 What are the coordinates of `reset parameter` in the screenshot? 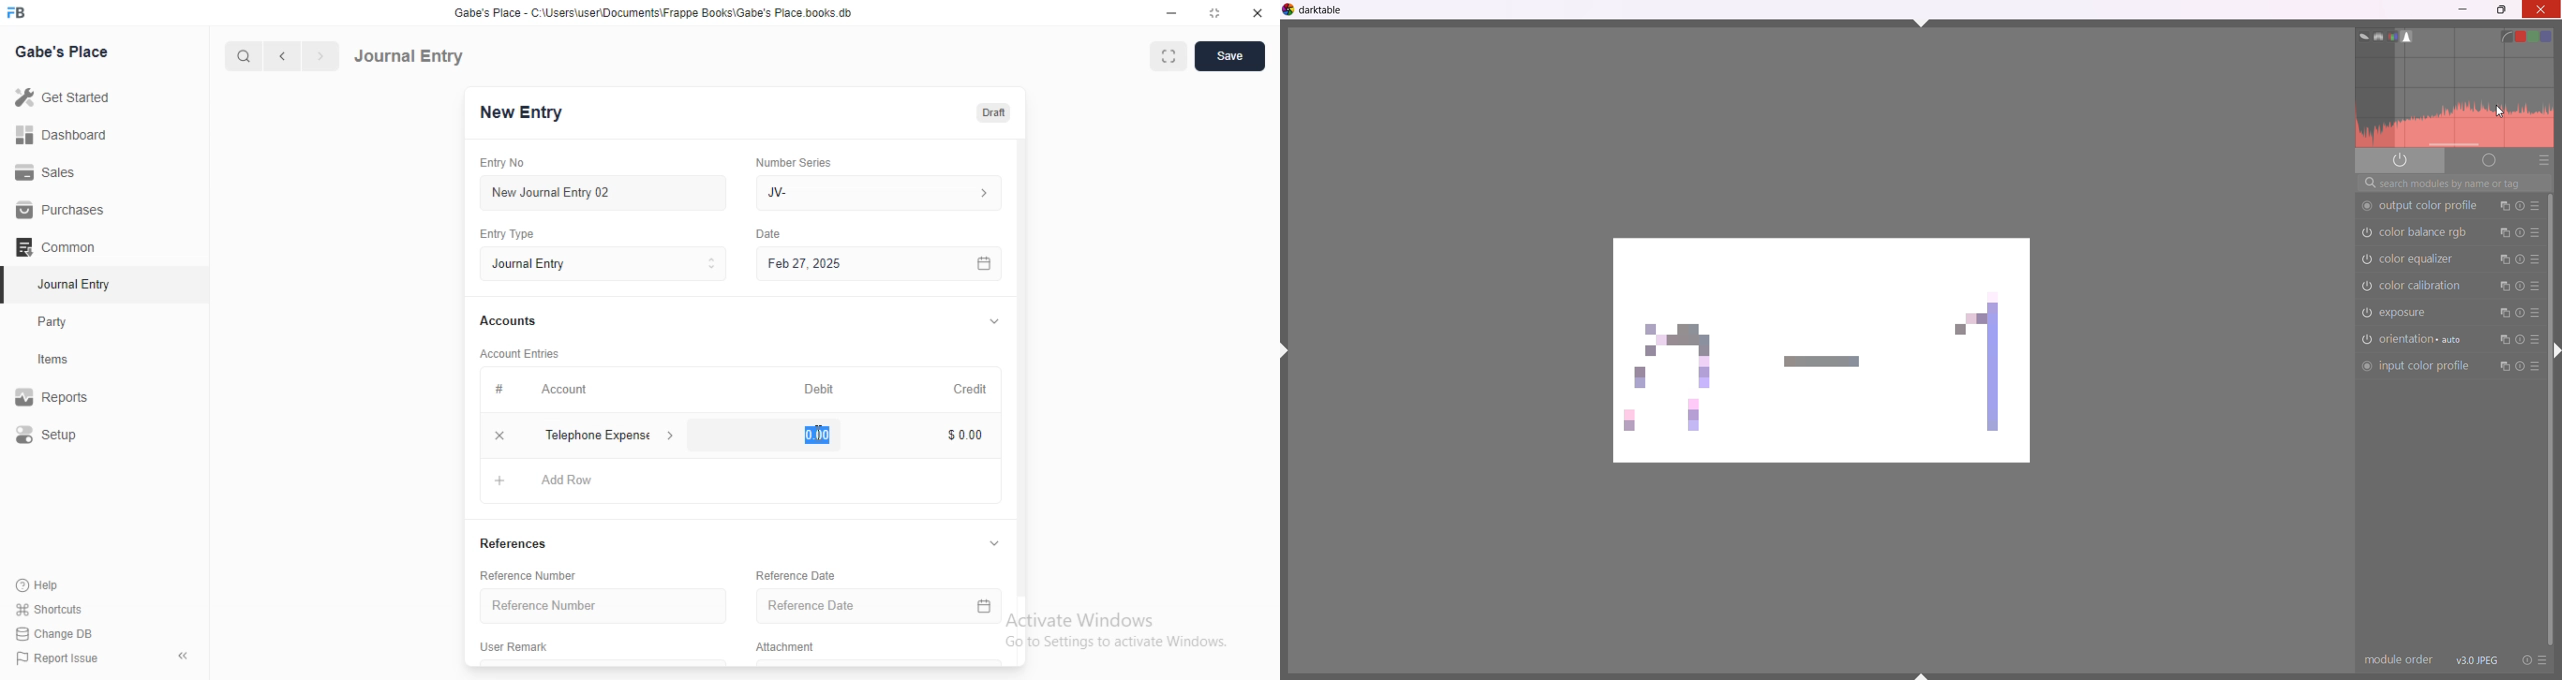 It's located at (2520, 367).